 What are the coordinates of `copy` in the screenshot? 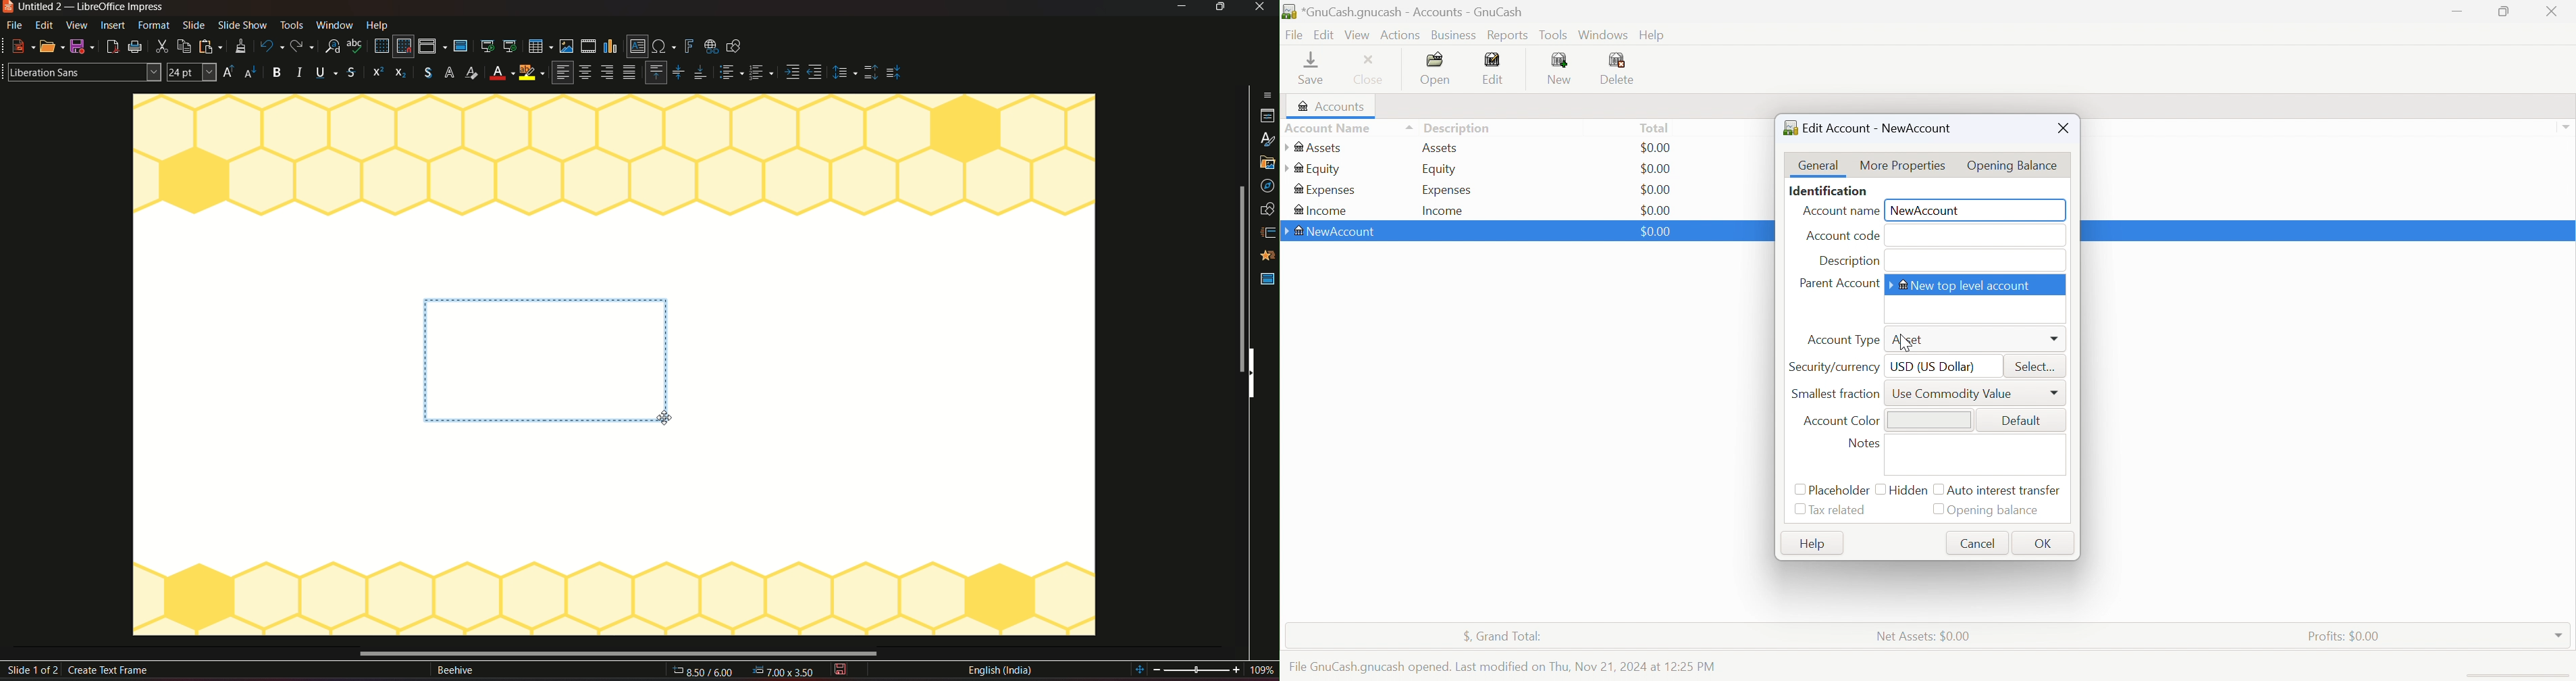 It's located at (184, 45).